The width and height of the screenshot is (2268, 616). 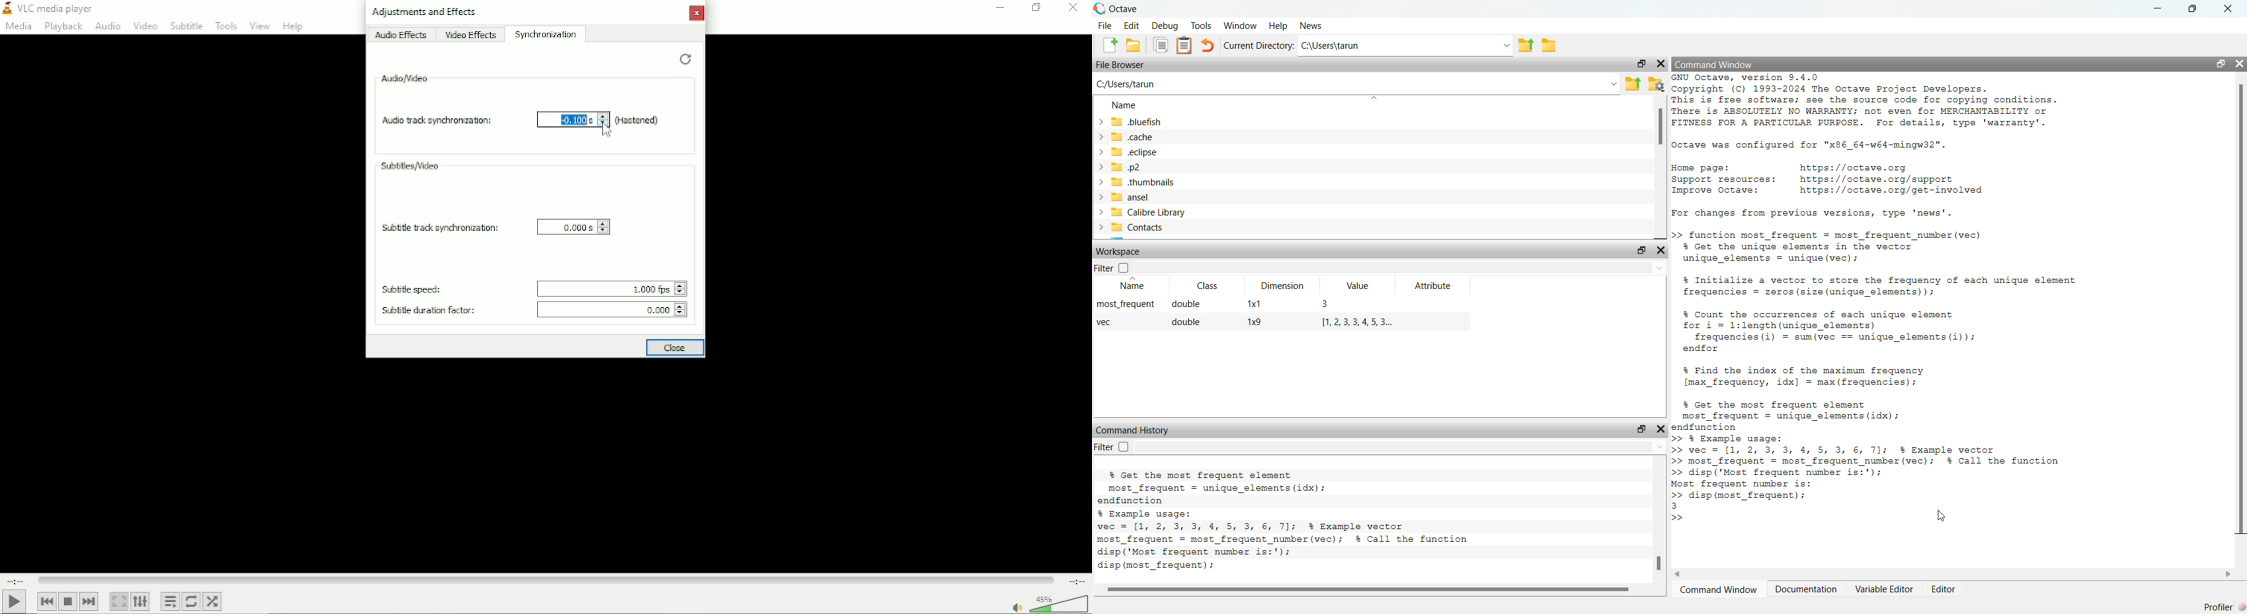 What do you see at coordinates (424, 12) in the screenshot?
I see `Adjustments and effects` at bounding box center [424, 12].